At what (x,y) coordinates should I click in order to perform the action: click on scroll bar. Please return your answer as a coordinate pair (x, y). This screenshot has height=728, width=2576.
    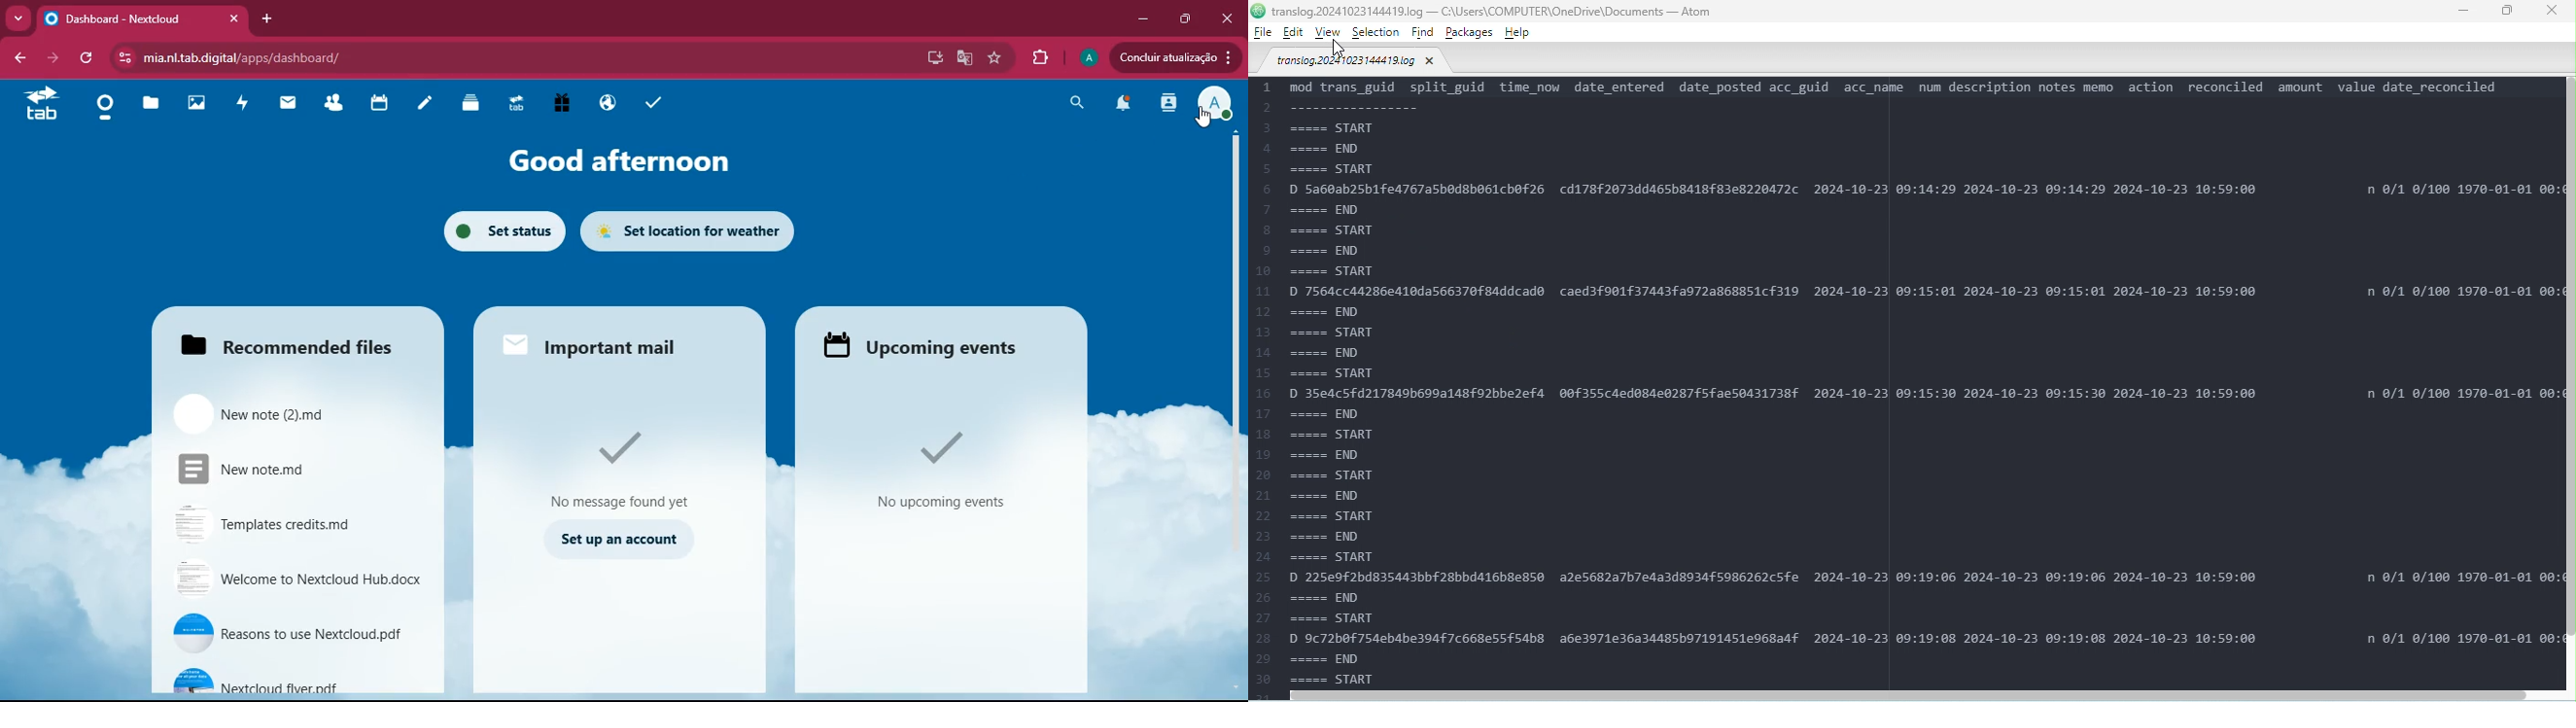
    Looking at the image, I should click on (1230, 283).